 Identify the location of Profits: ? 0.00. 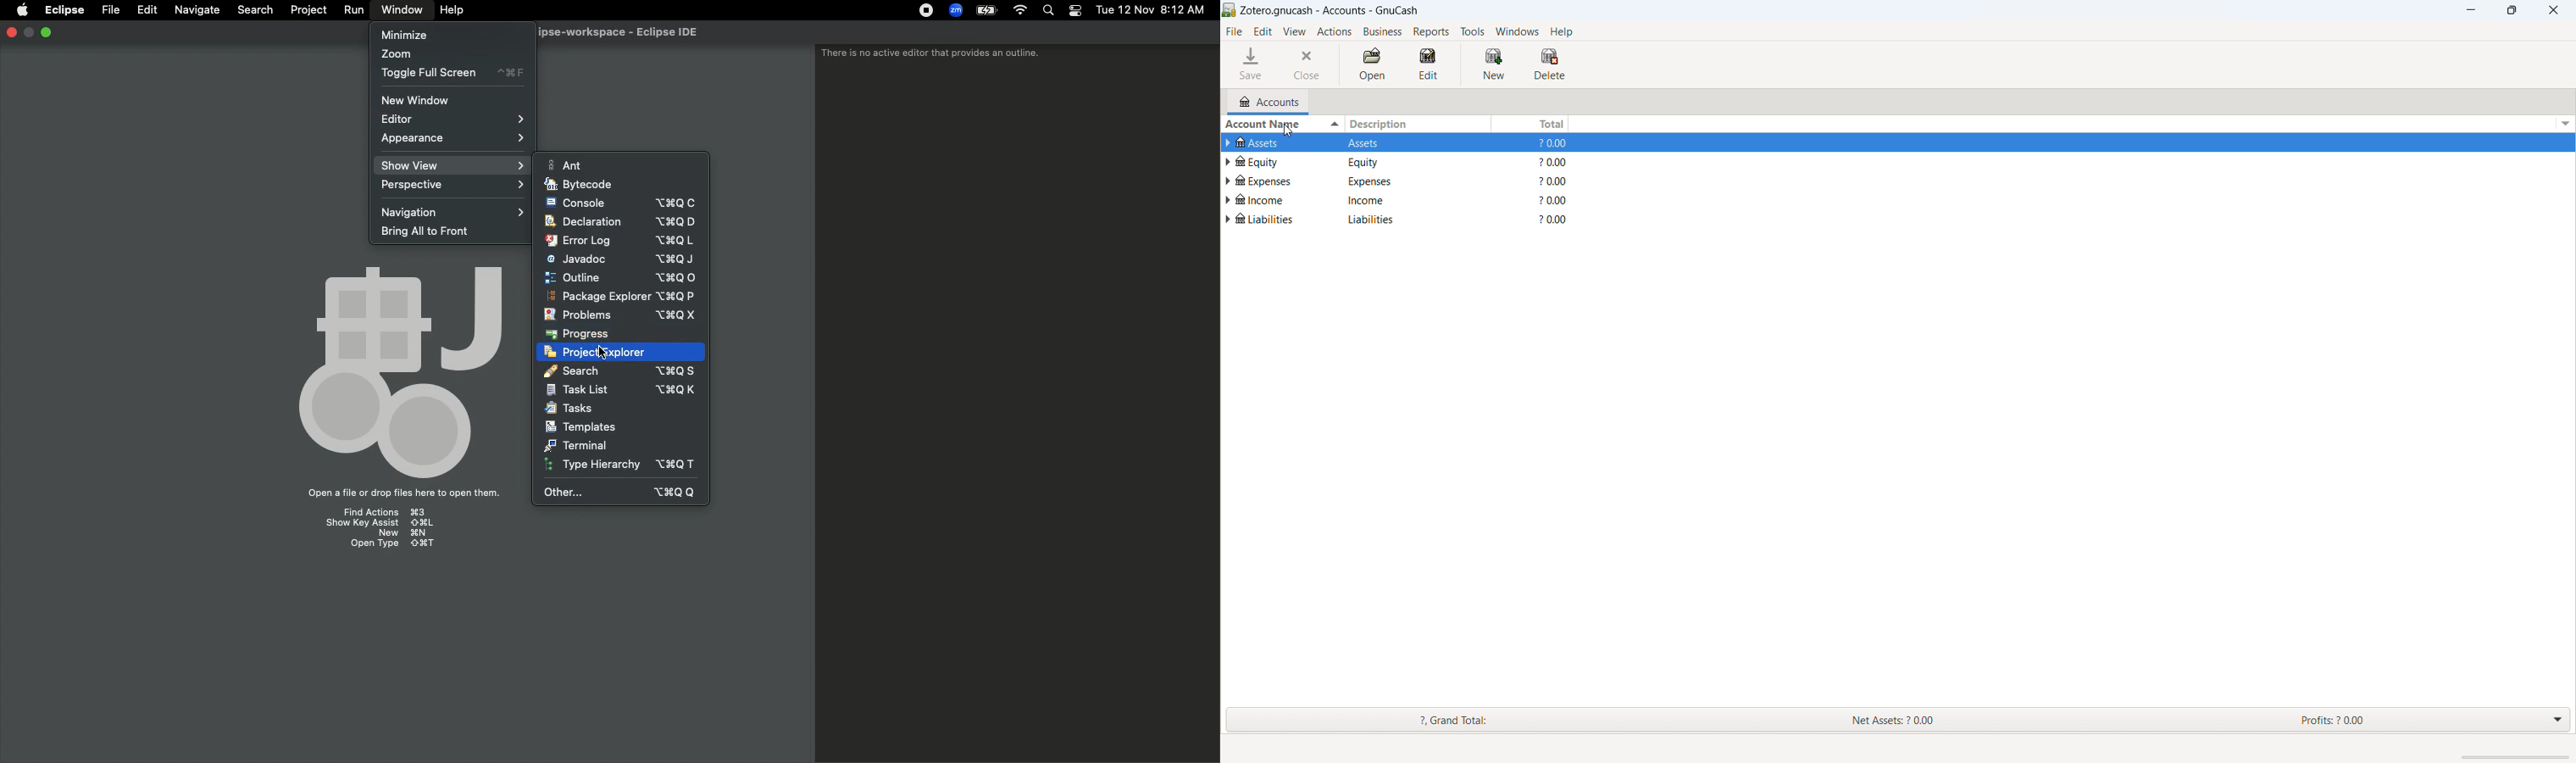
(2364, 720).